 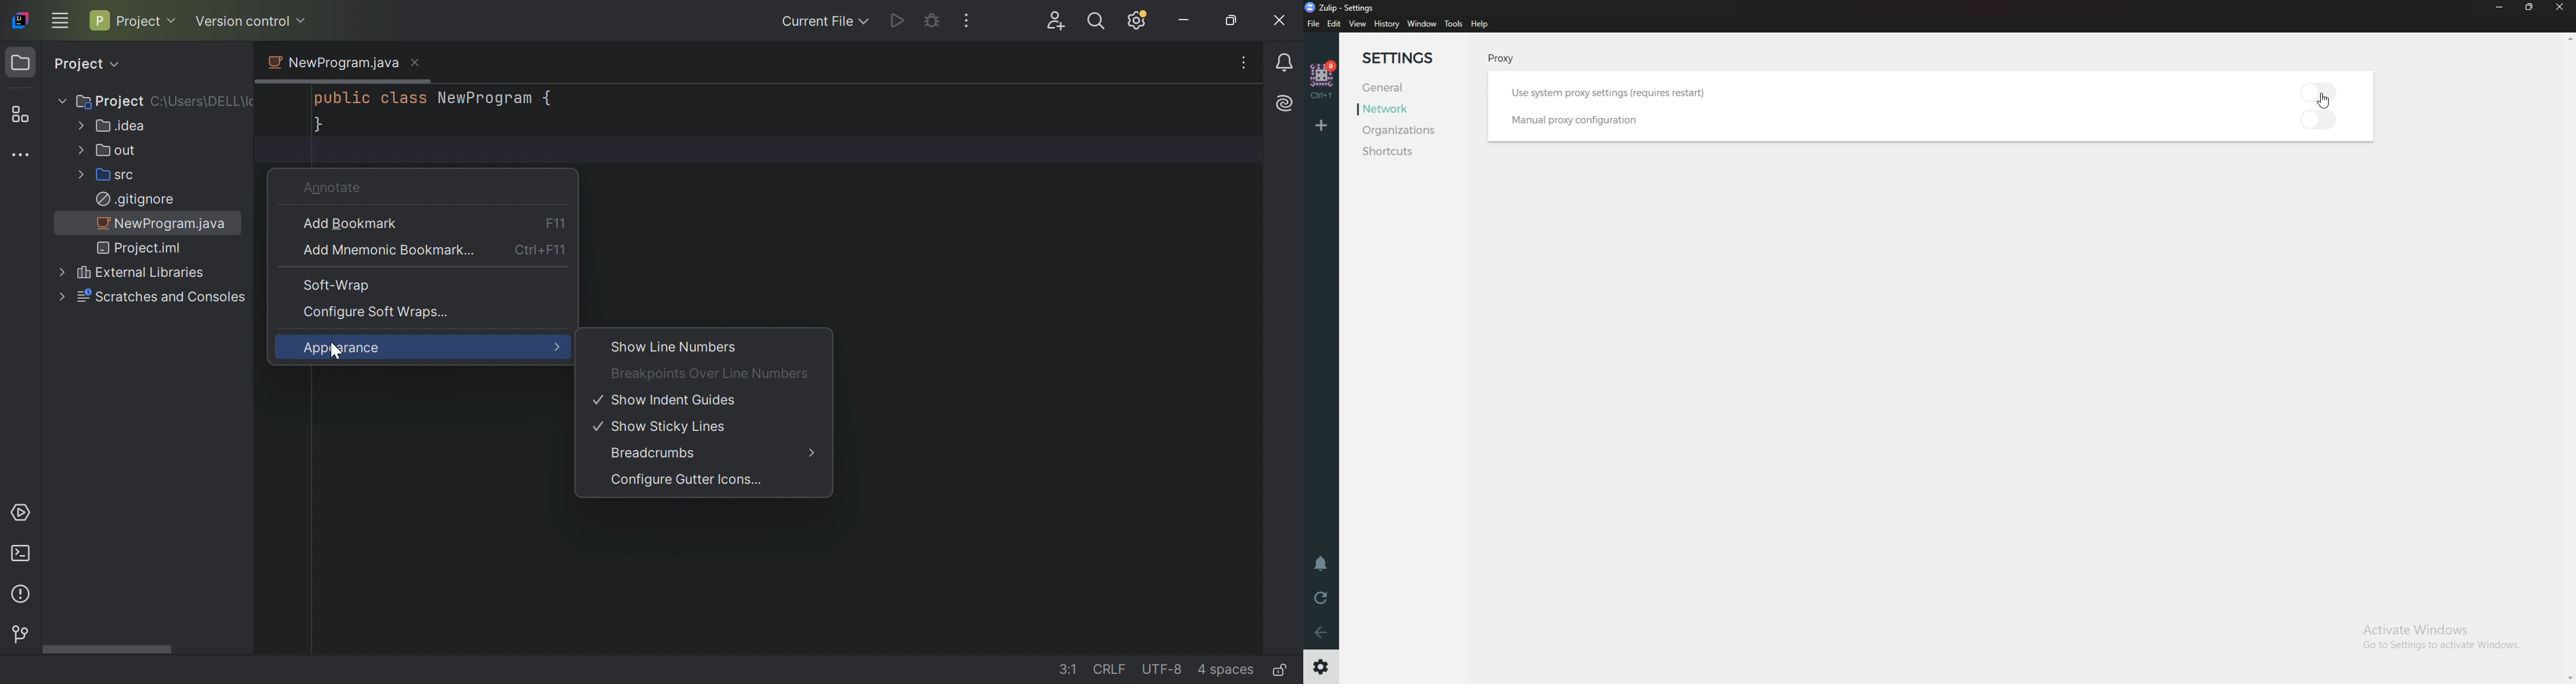 I want to click on UTF-8, so click(x=1161, y=669).